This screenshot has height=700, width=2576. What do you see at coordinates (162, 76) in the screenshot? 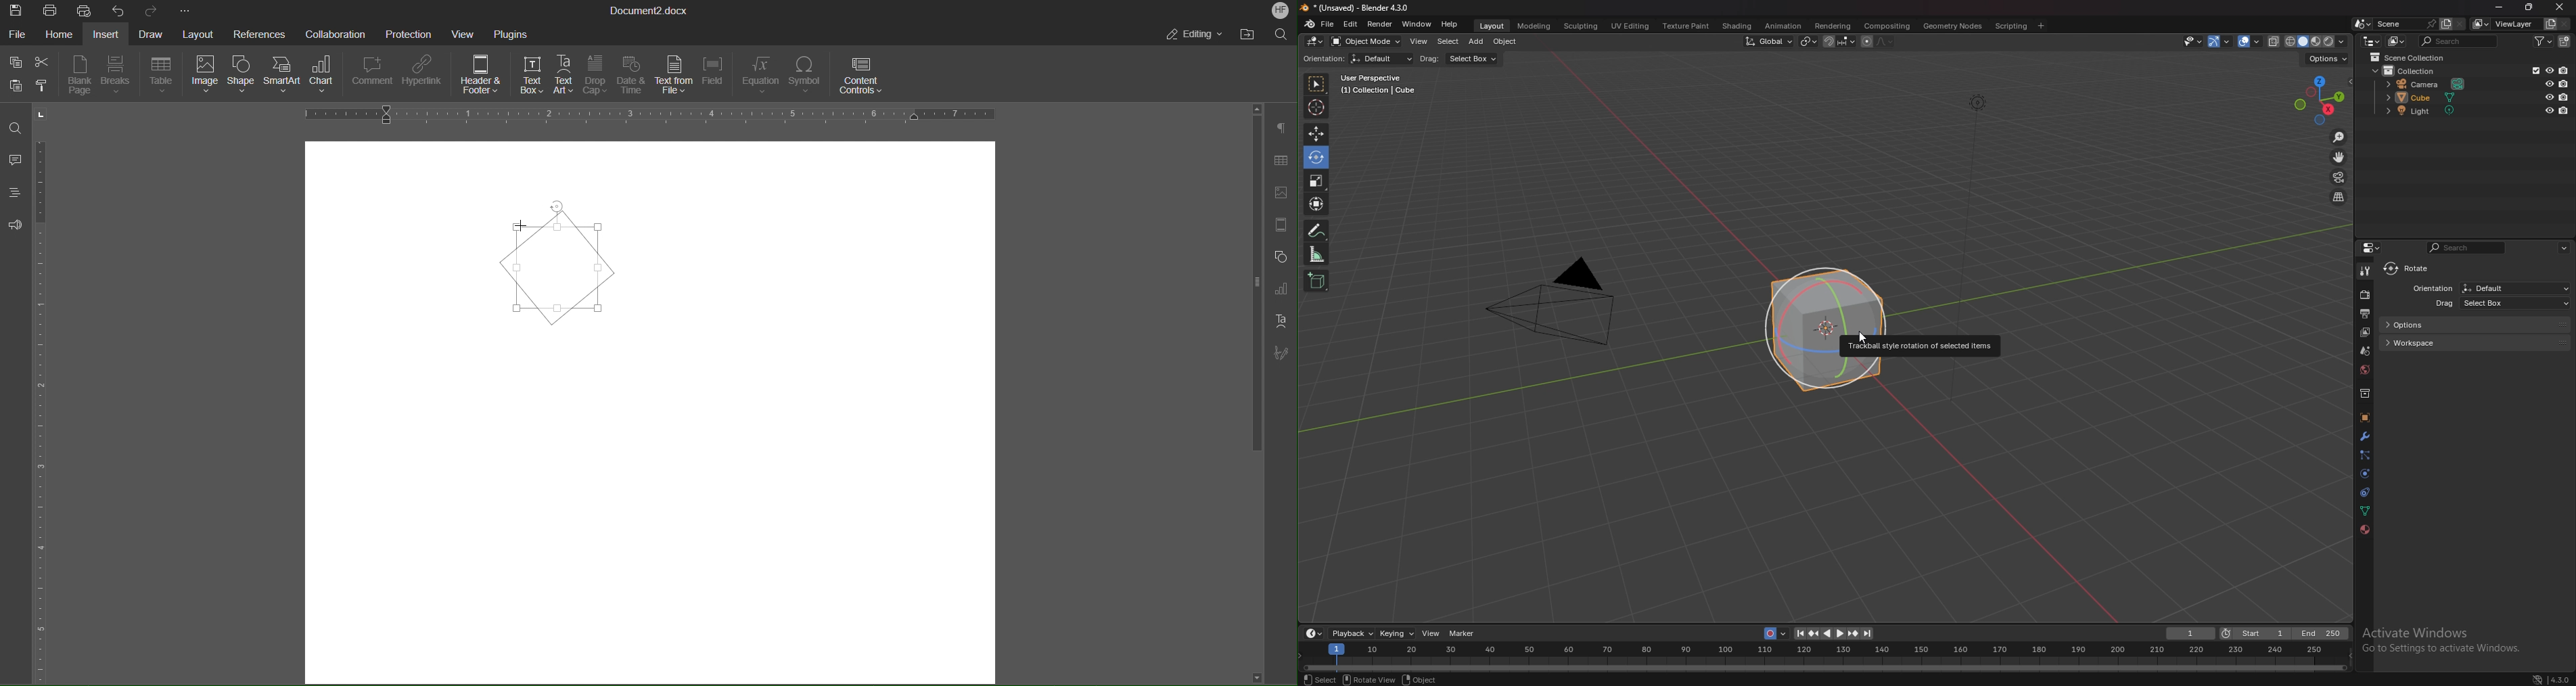
I see `Table` at bounding box center [162, 76].